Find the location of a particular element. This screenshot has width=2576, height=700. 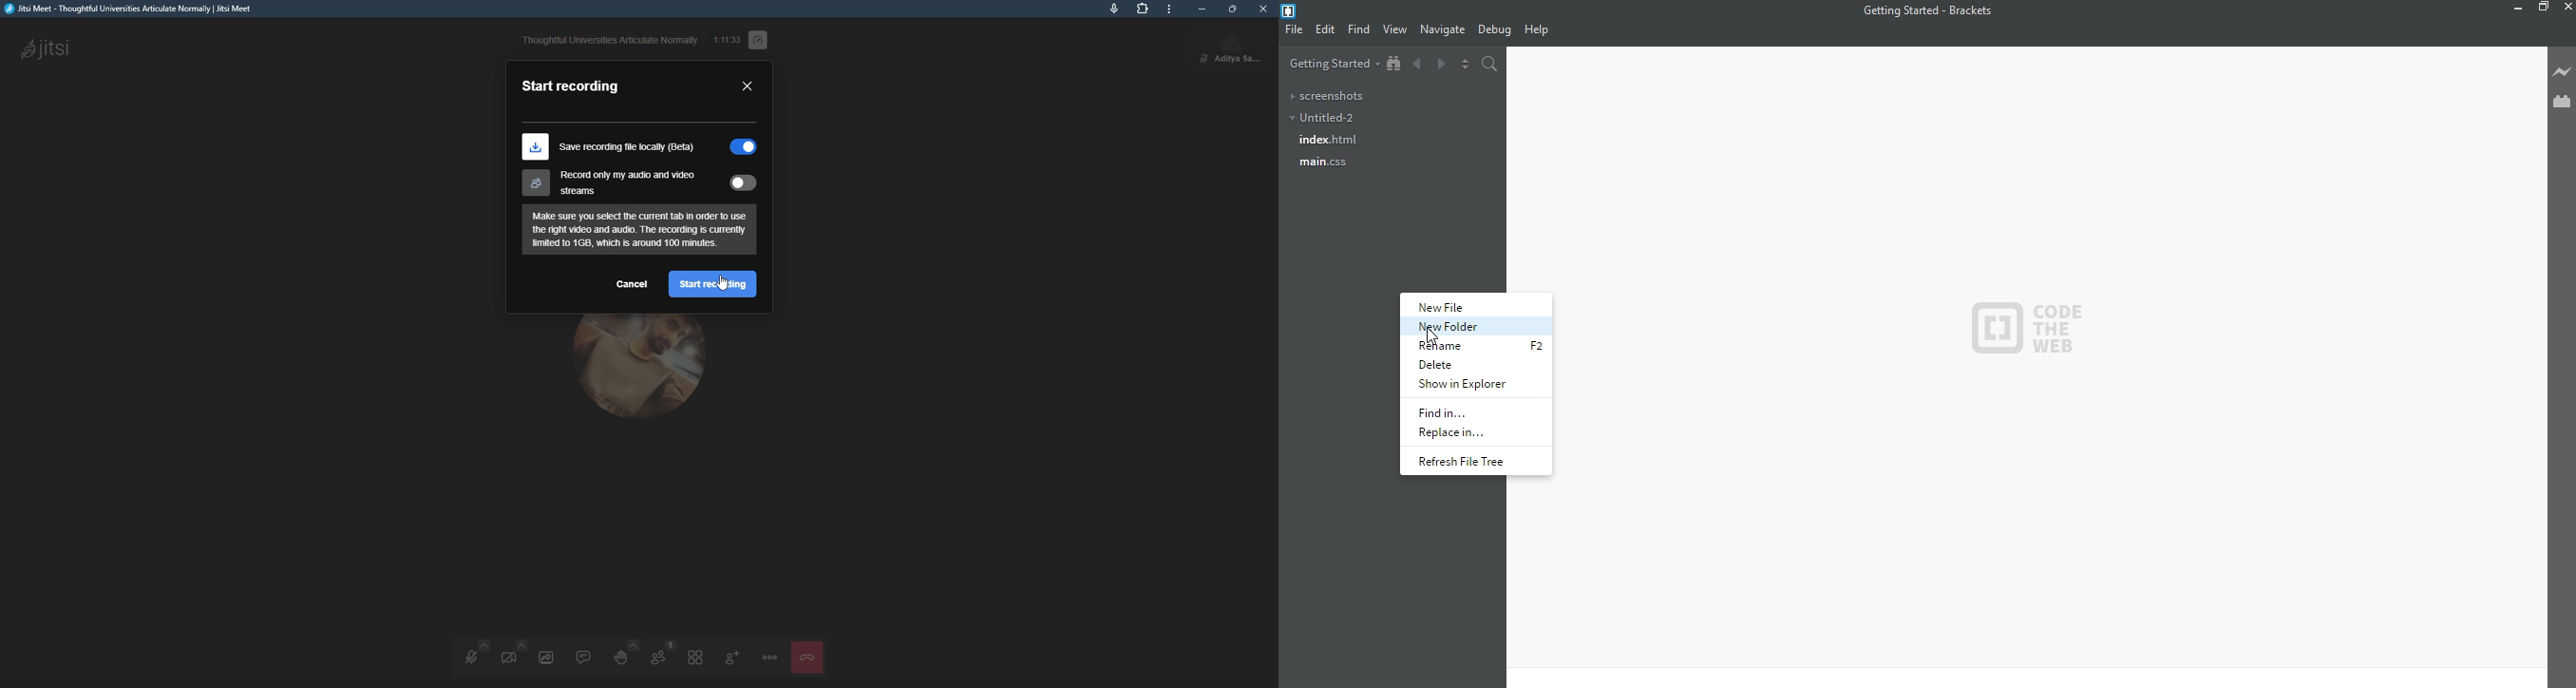

performance settings is located at coordinates (762, 37).